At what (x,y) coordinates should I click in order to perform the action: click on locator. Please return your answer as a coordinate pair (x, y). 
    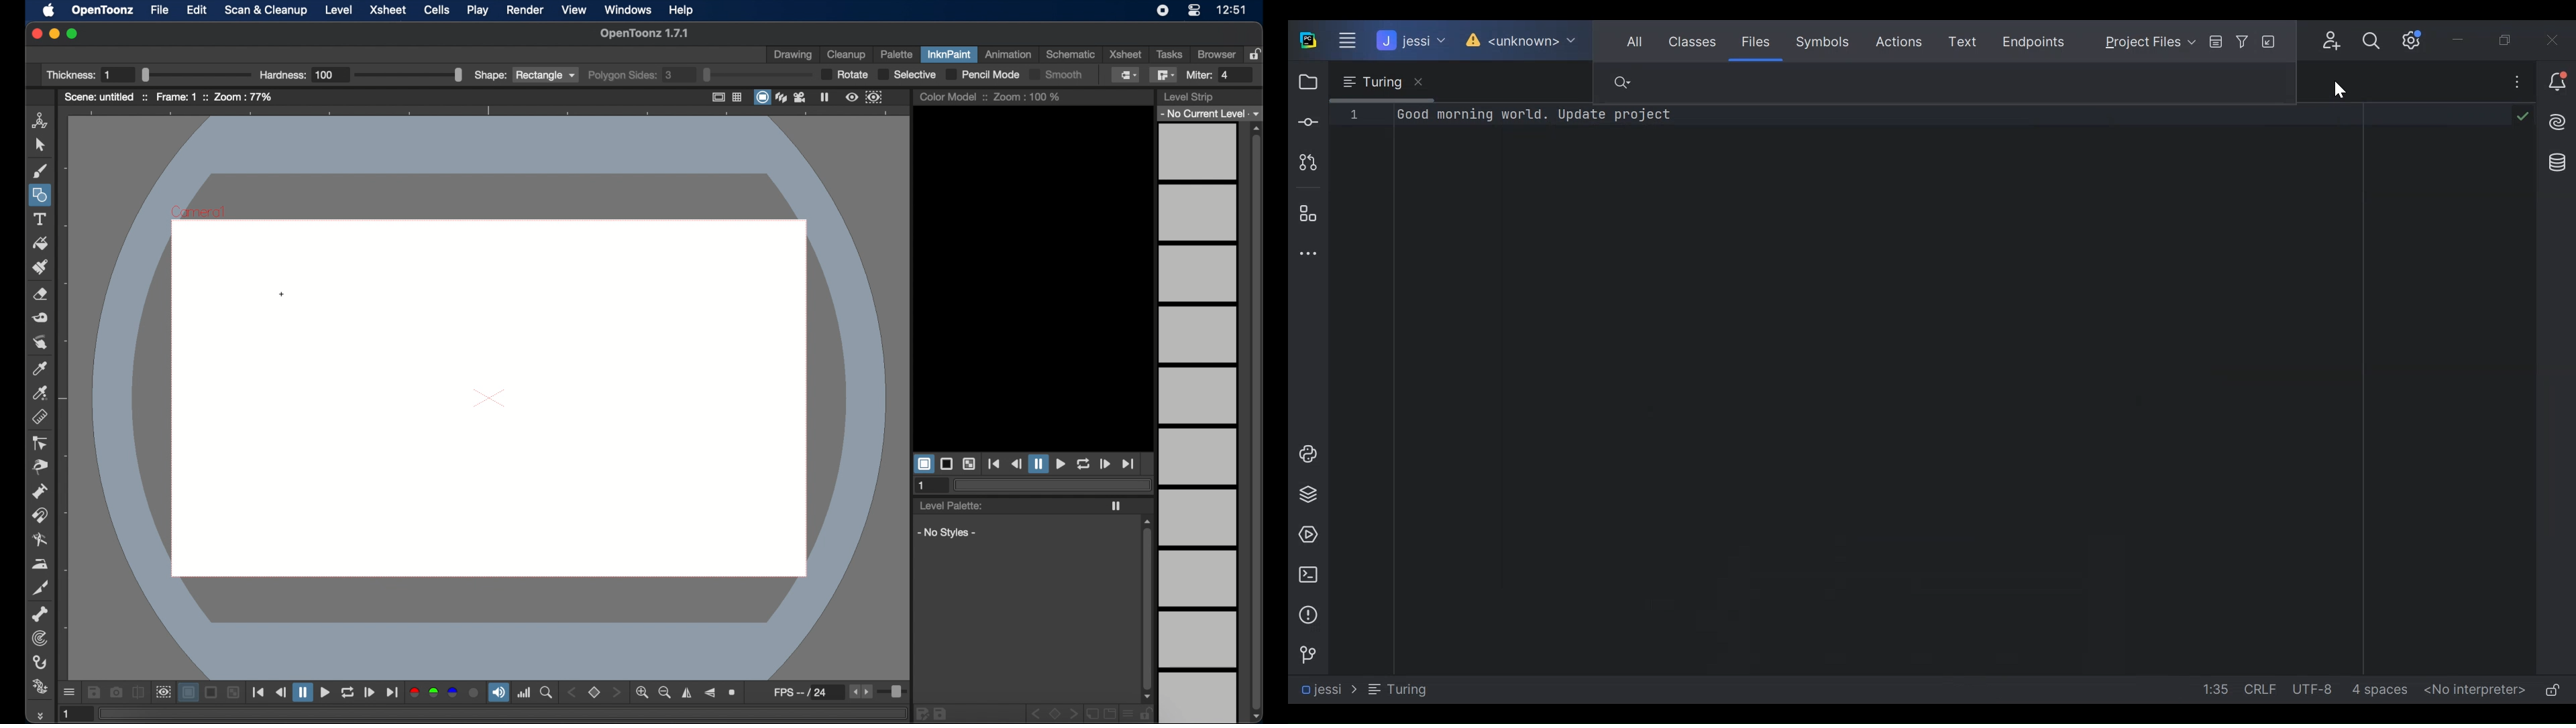
    Looking at the image, I should click on (546, 692).